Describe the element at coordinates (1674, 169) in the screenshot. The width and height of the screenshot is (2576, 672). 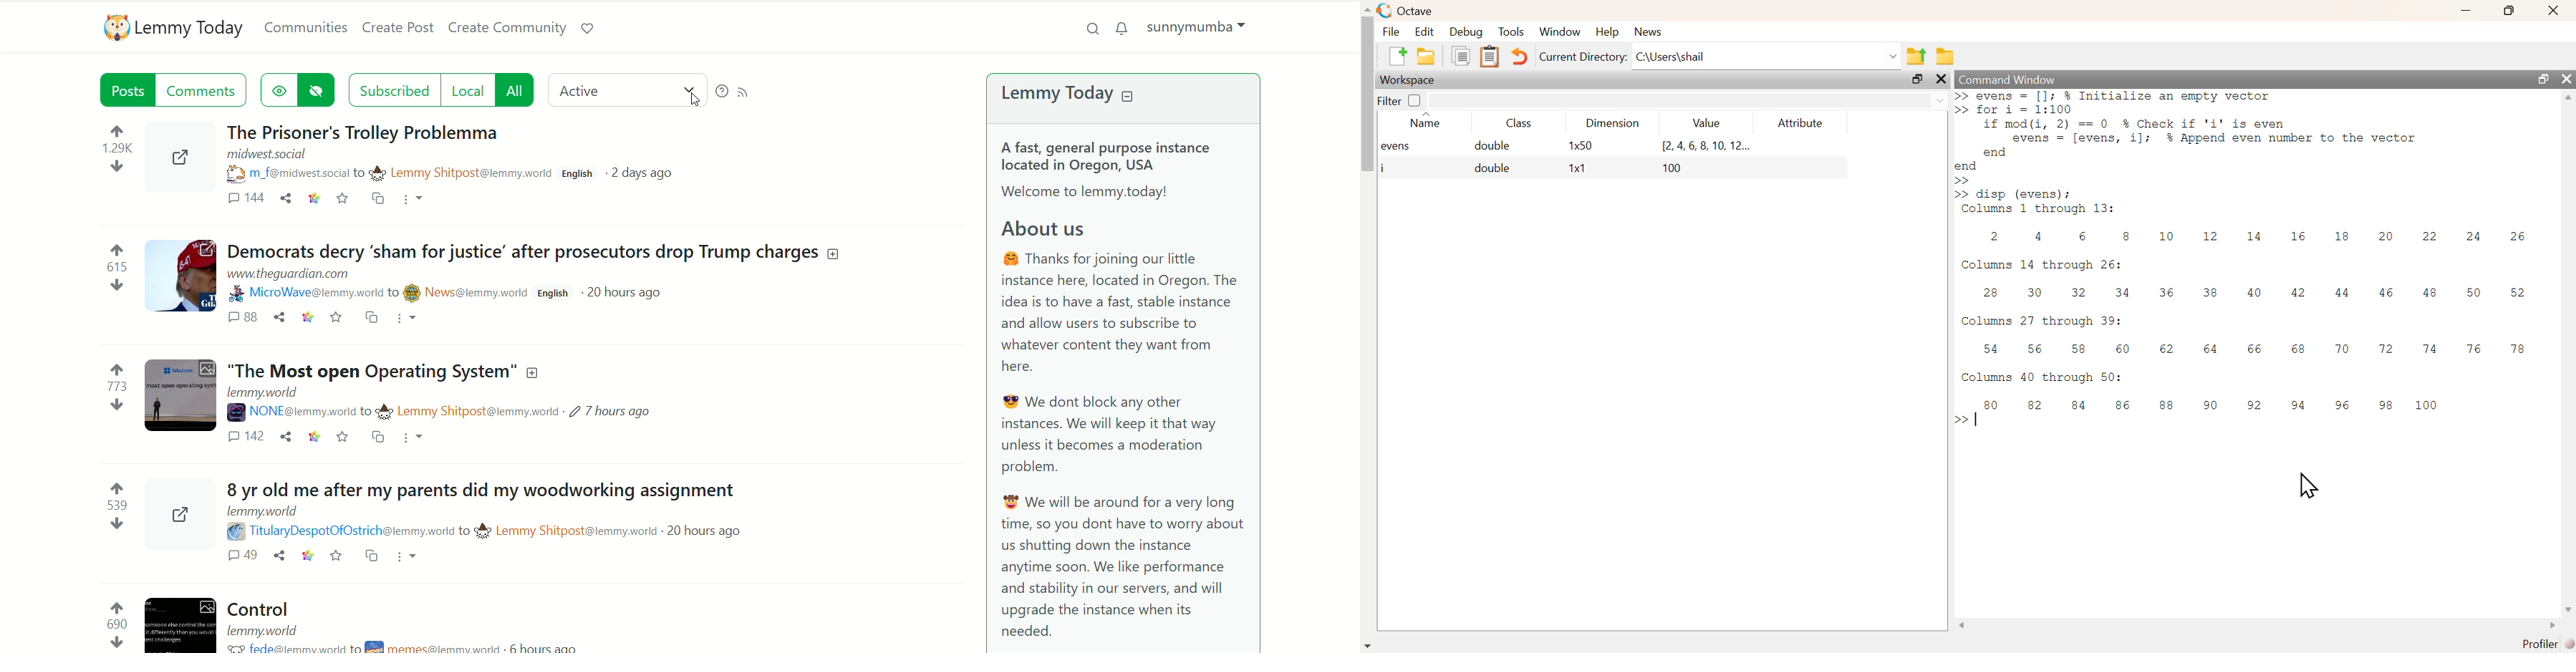
I see `100` at that location.